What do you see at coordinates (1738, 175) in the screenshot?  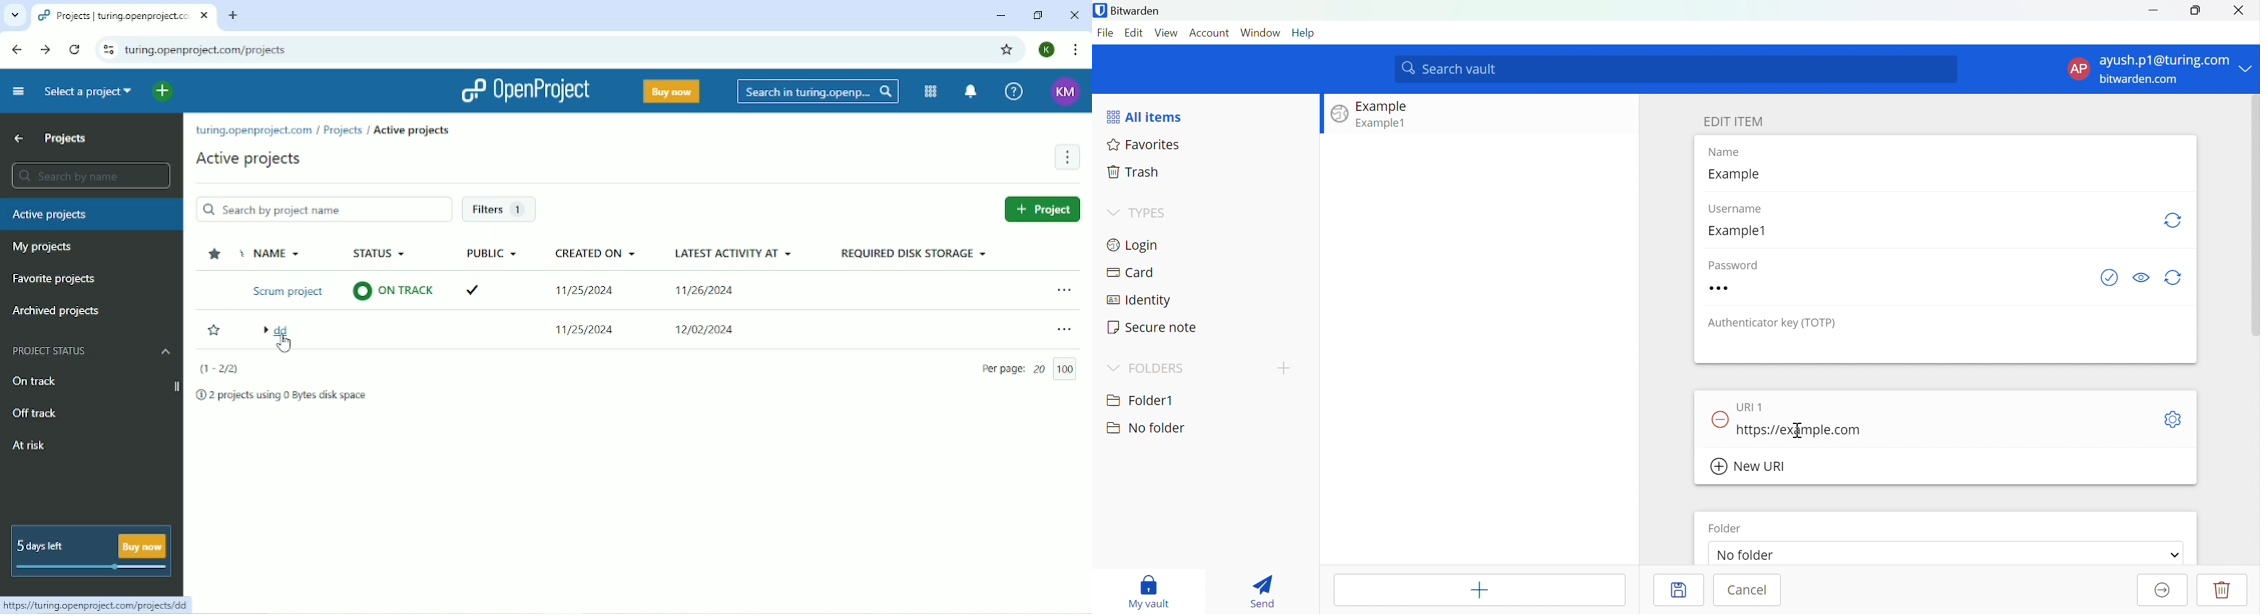 I see `Example` at bounding box center [1738, 175].